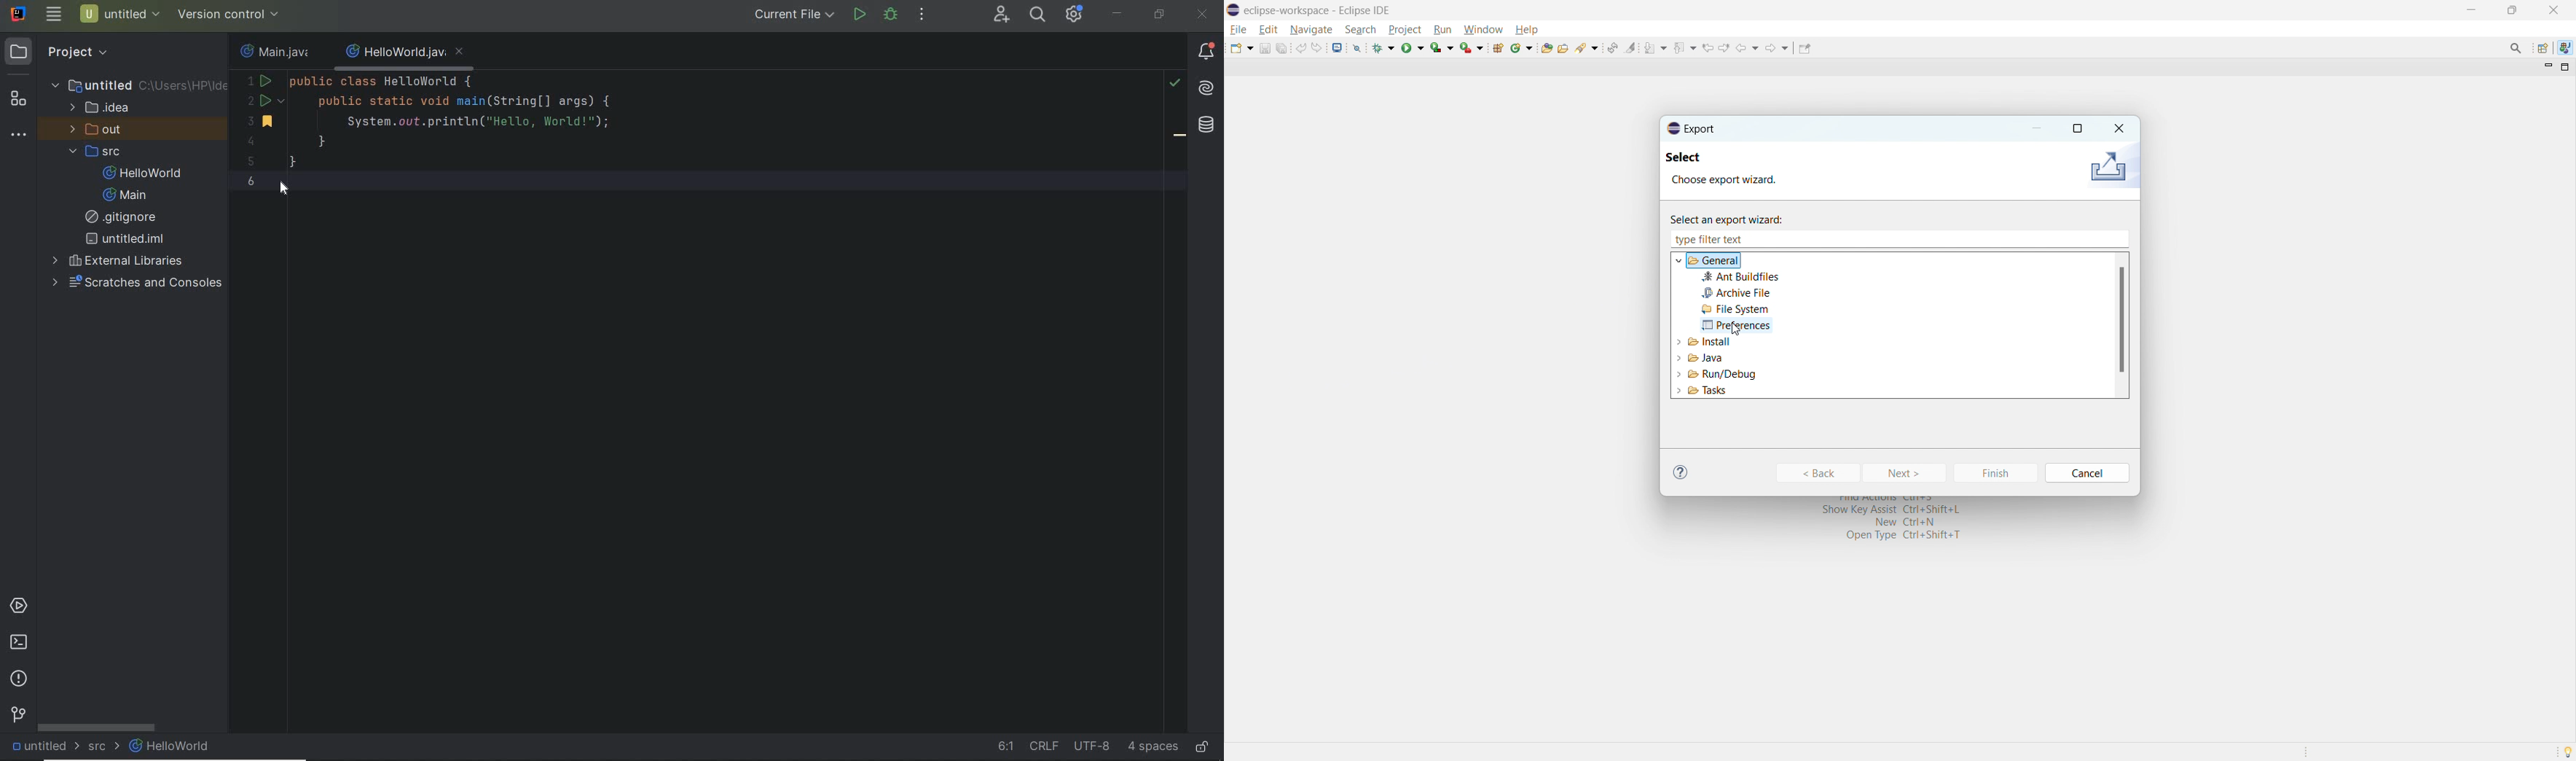 The image size is (2576, 784). I want to click on restore down, so click(1159, 16).